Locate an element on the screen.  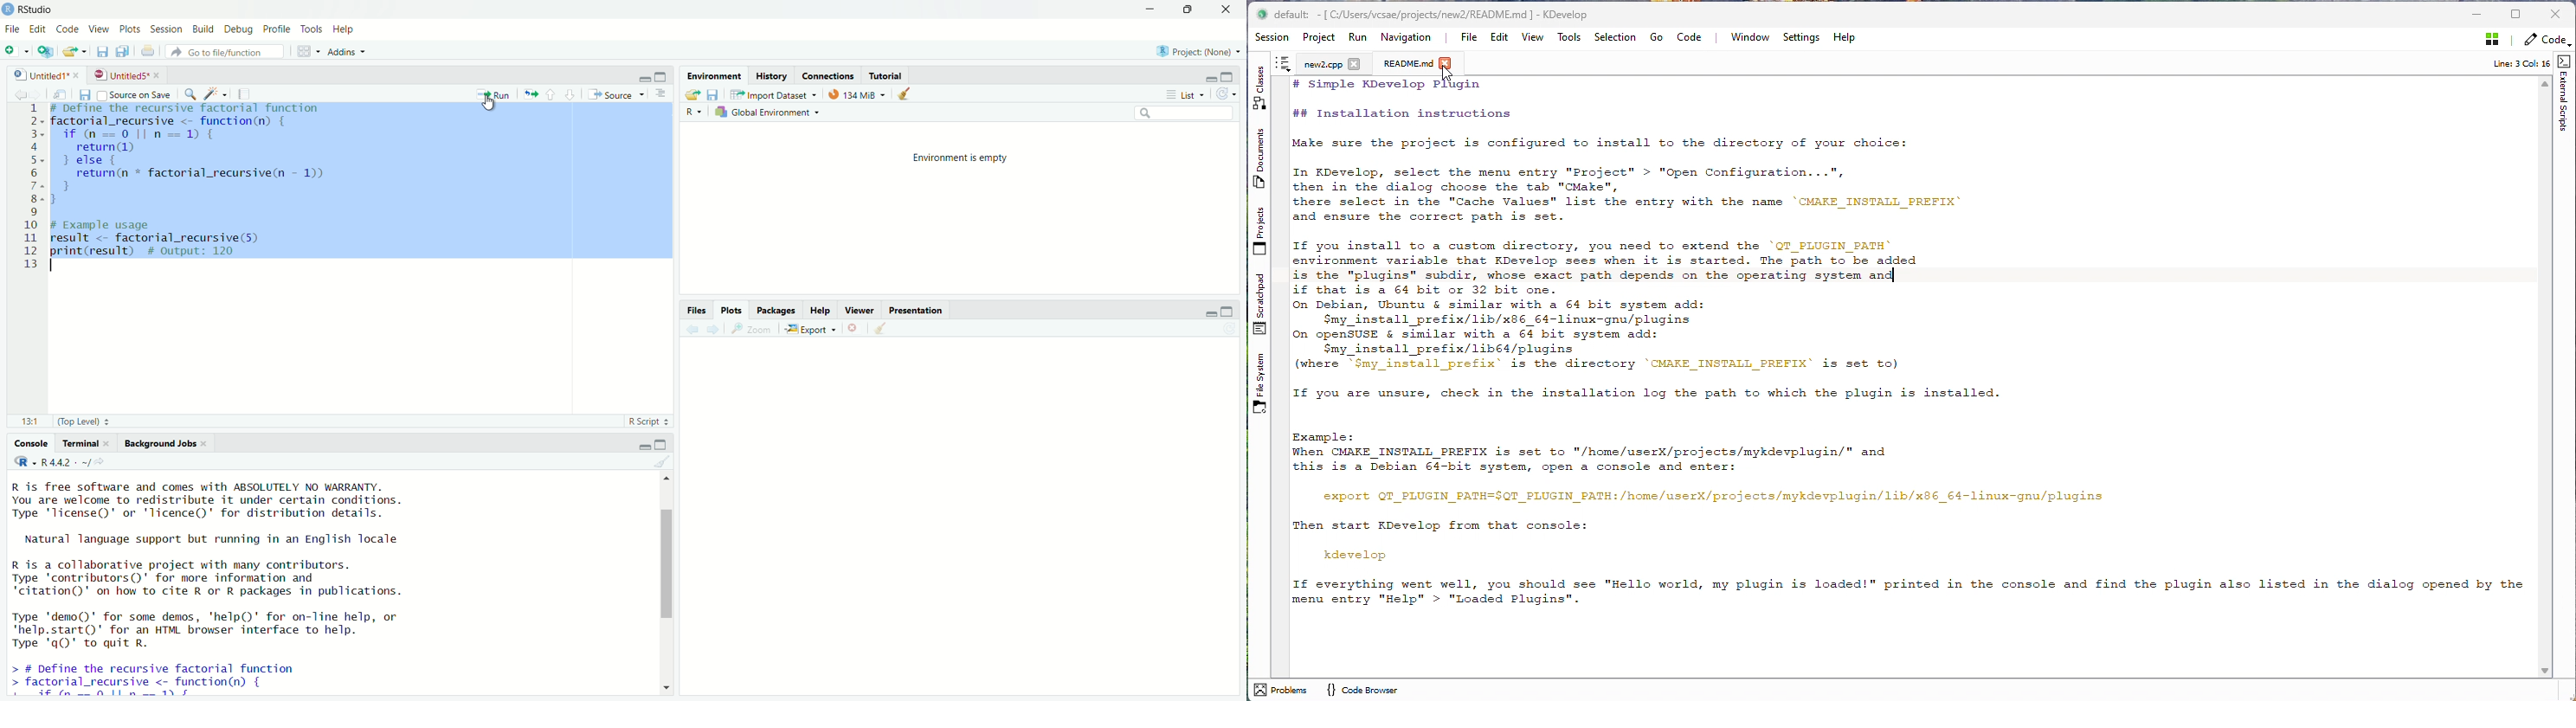
Maximize is located at coordinates (1185, 10).